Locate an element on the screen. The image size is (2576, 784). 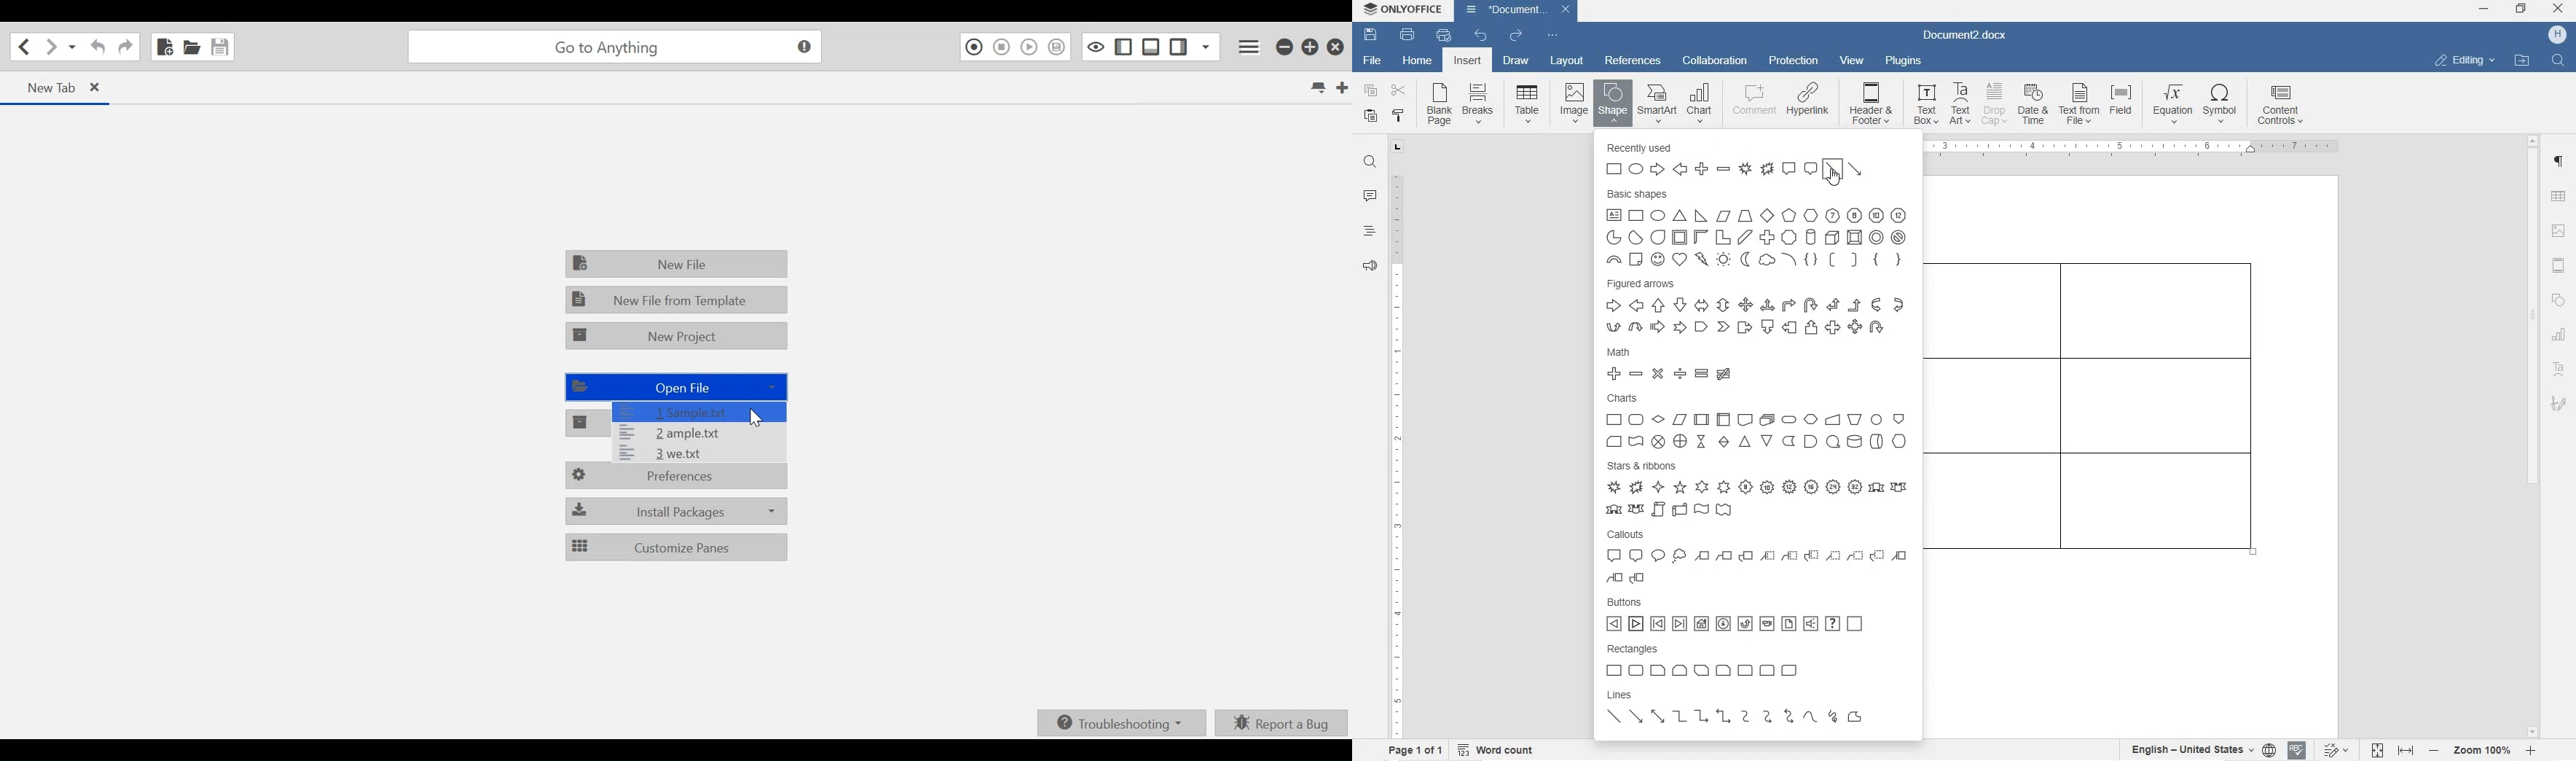
FIND is located at coordinates (2559, 60).